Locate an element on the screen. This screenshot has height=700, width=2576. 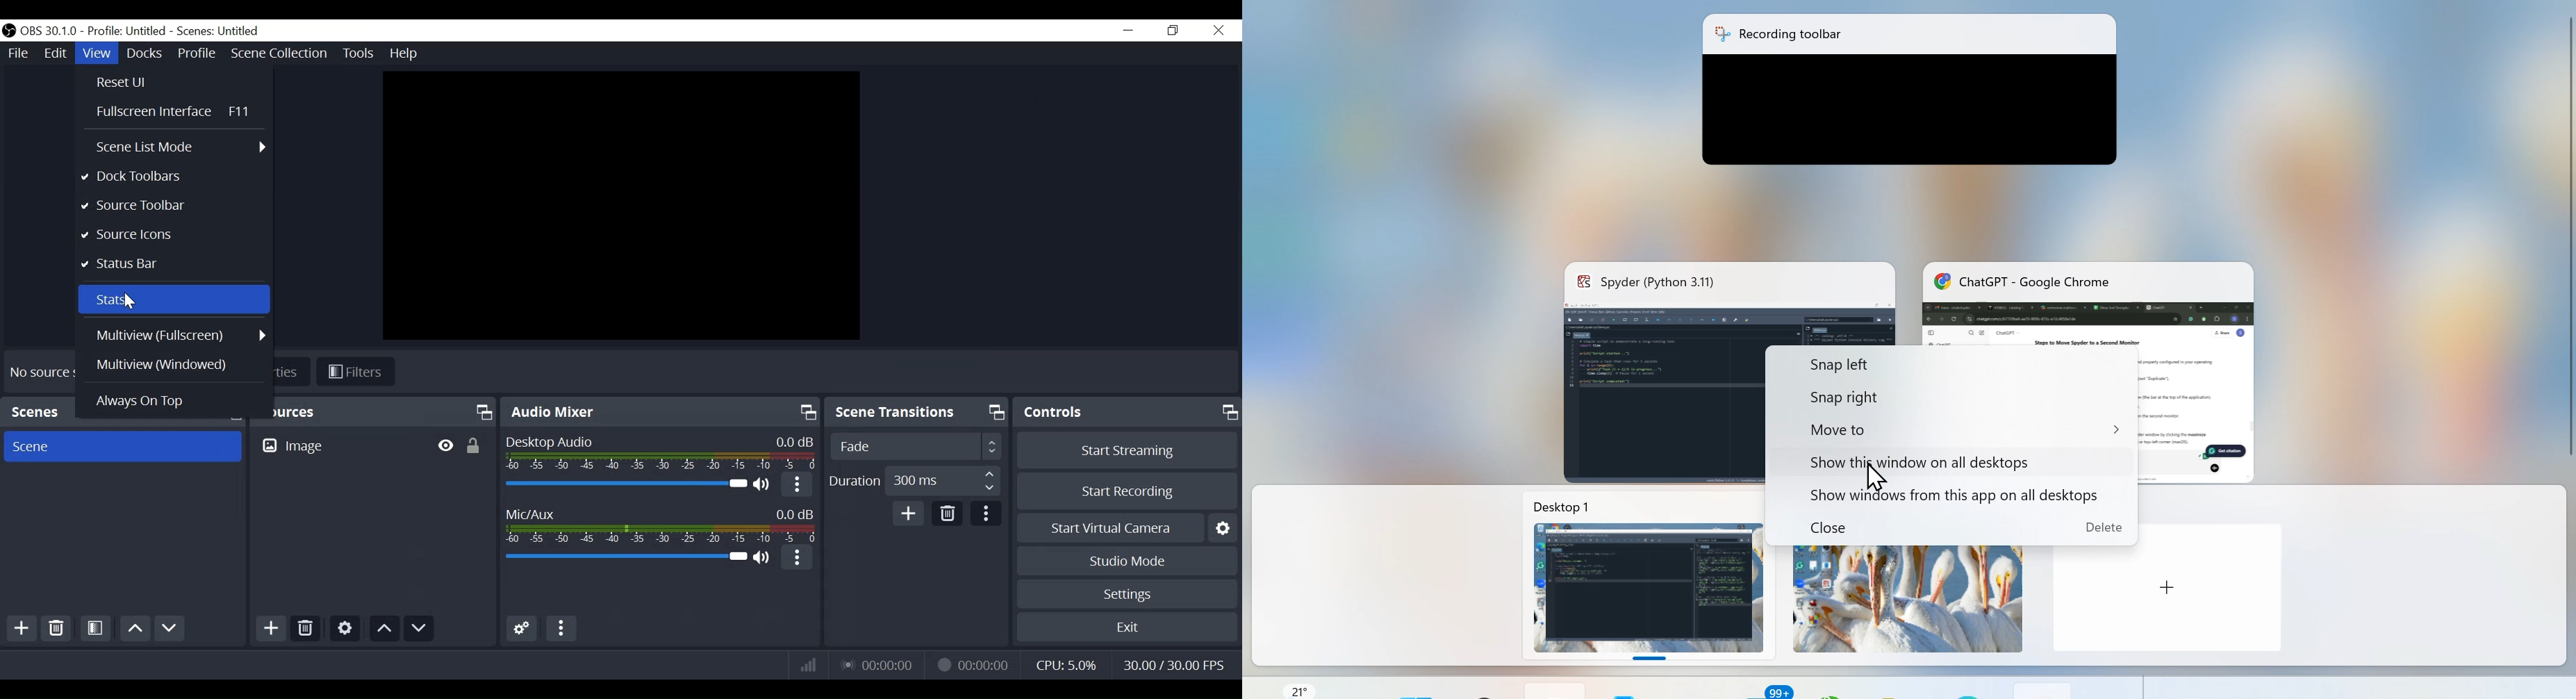
Cursor is located at coordinates (128, 302).